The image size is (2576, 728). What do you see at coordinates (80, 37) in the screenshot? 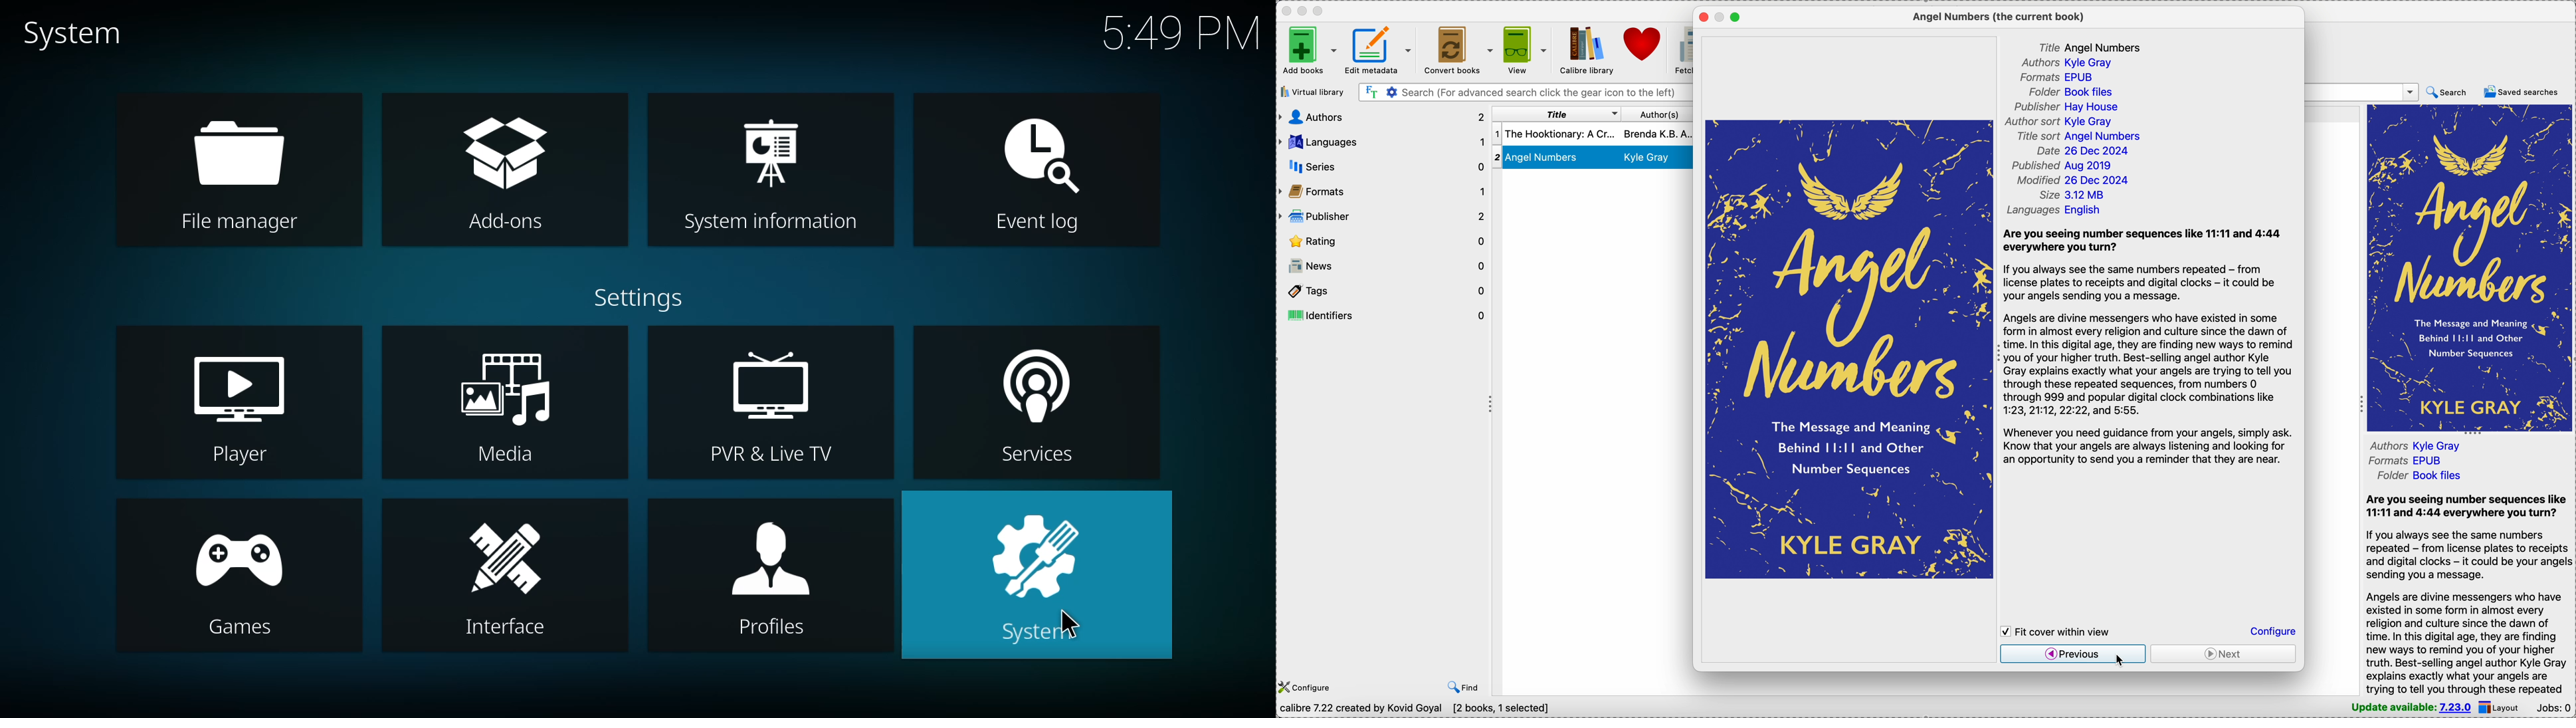
I see `system` at bounding box center [80, 37].